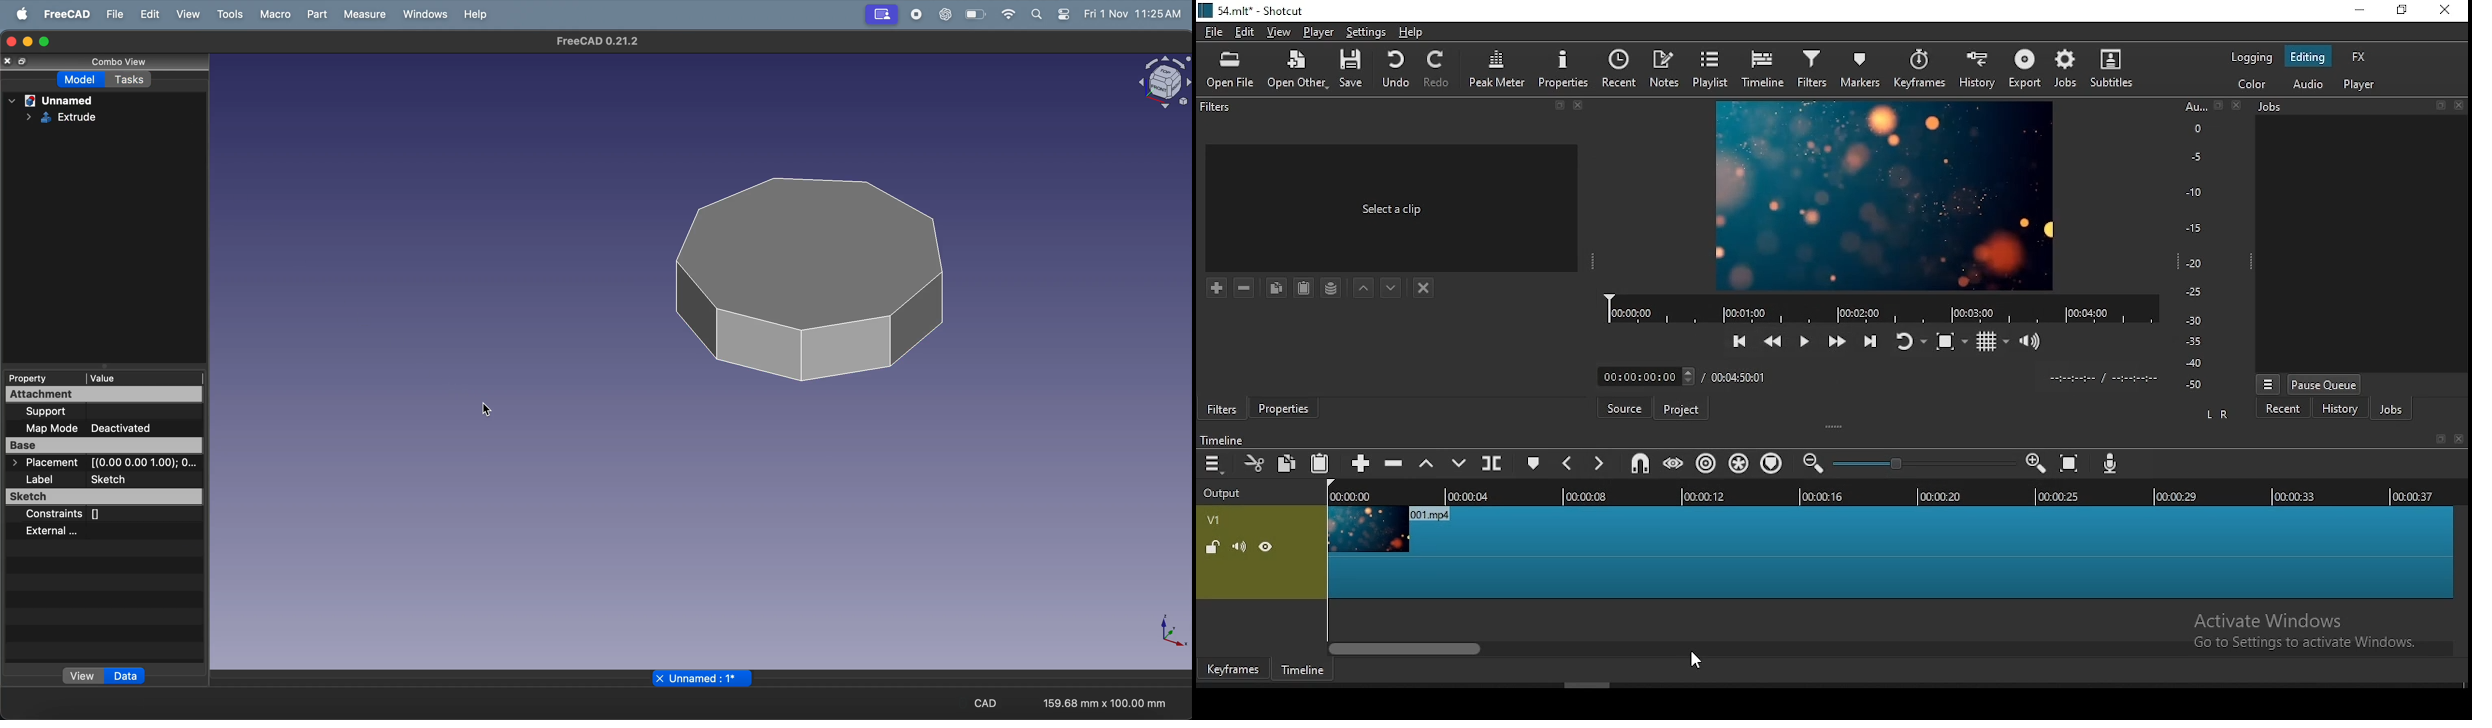 The height and width of the screenshot is (728, 2492). Describe the element at coordinates (2361, 58) in the screenshot. I see `fx` at that location.